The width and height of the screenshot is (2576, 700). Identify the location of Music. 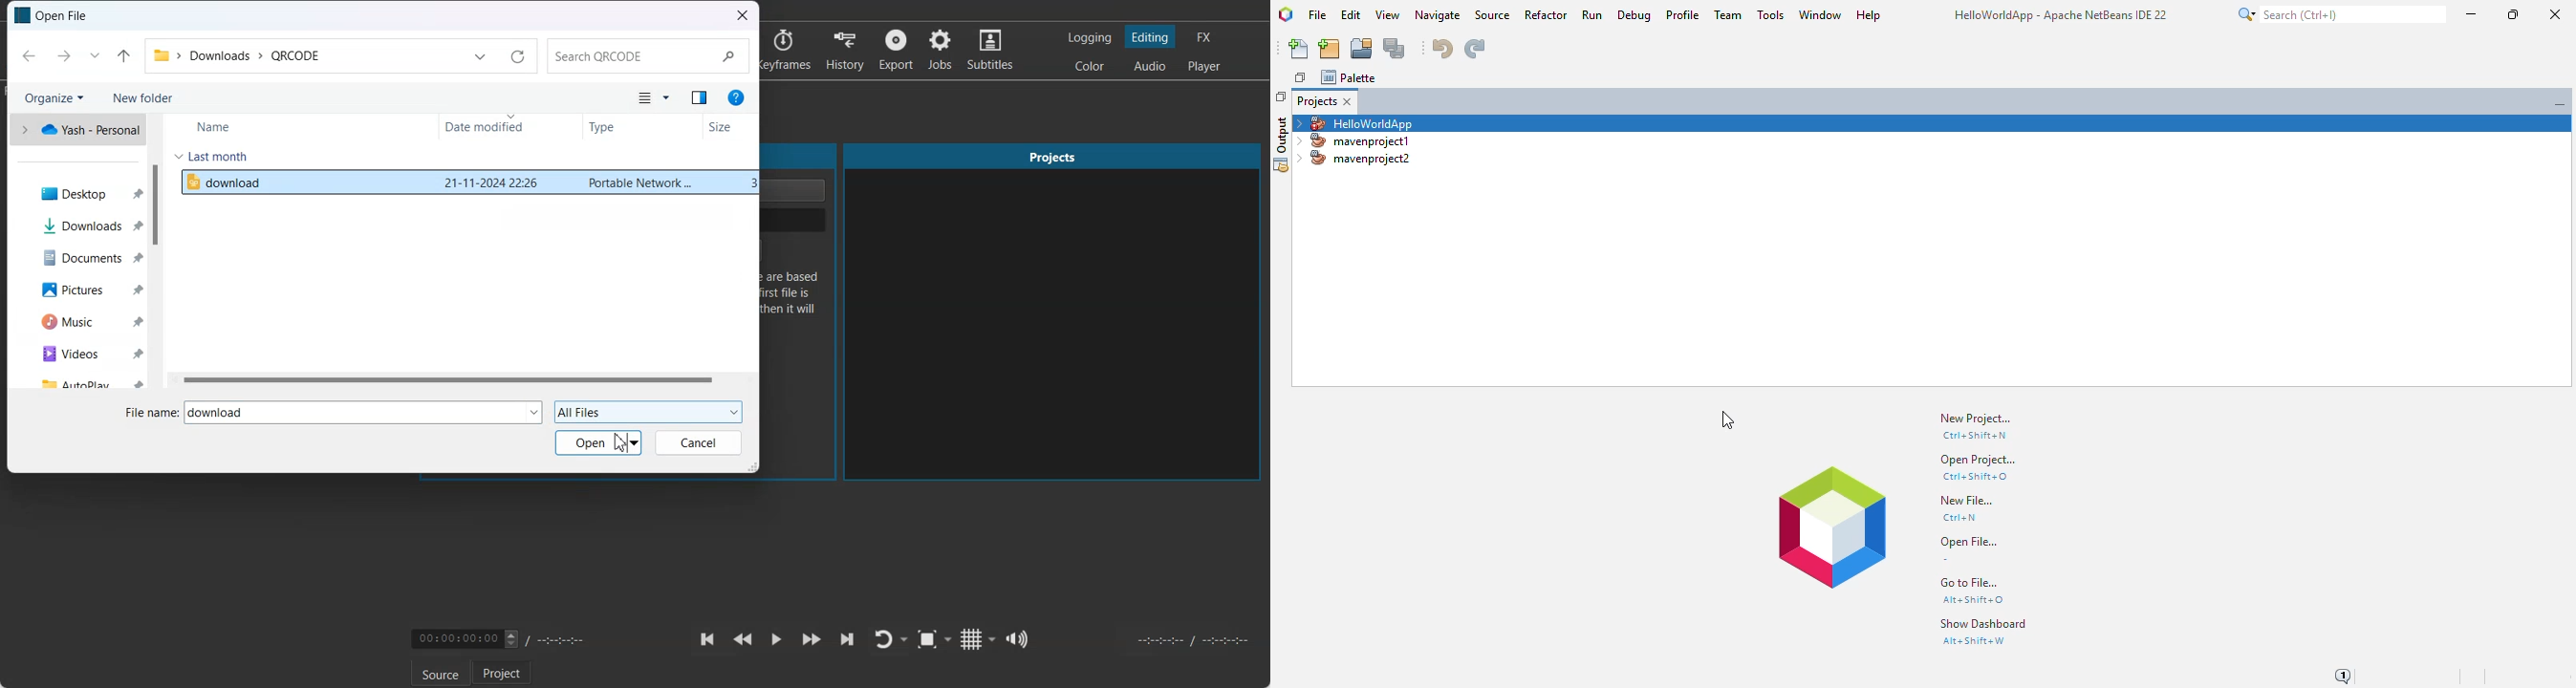
(77, 321).